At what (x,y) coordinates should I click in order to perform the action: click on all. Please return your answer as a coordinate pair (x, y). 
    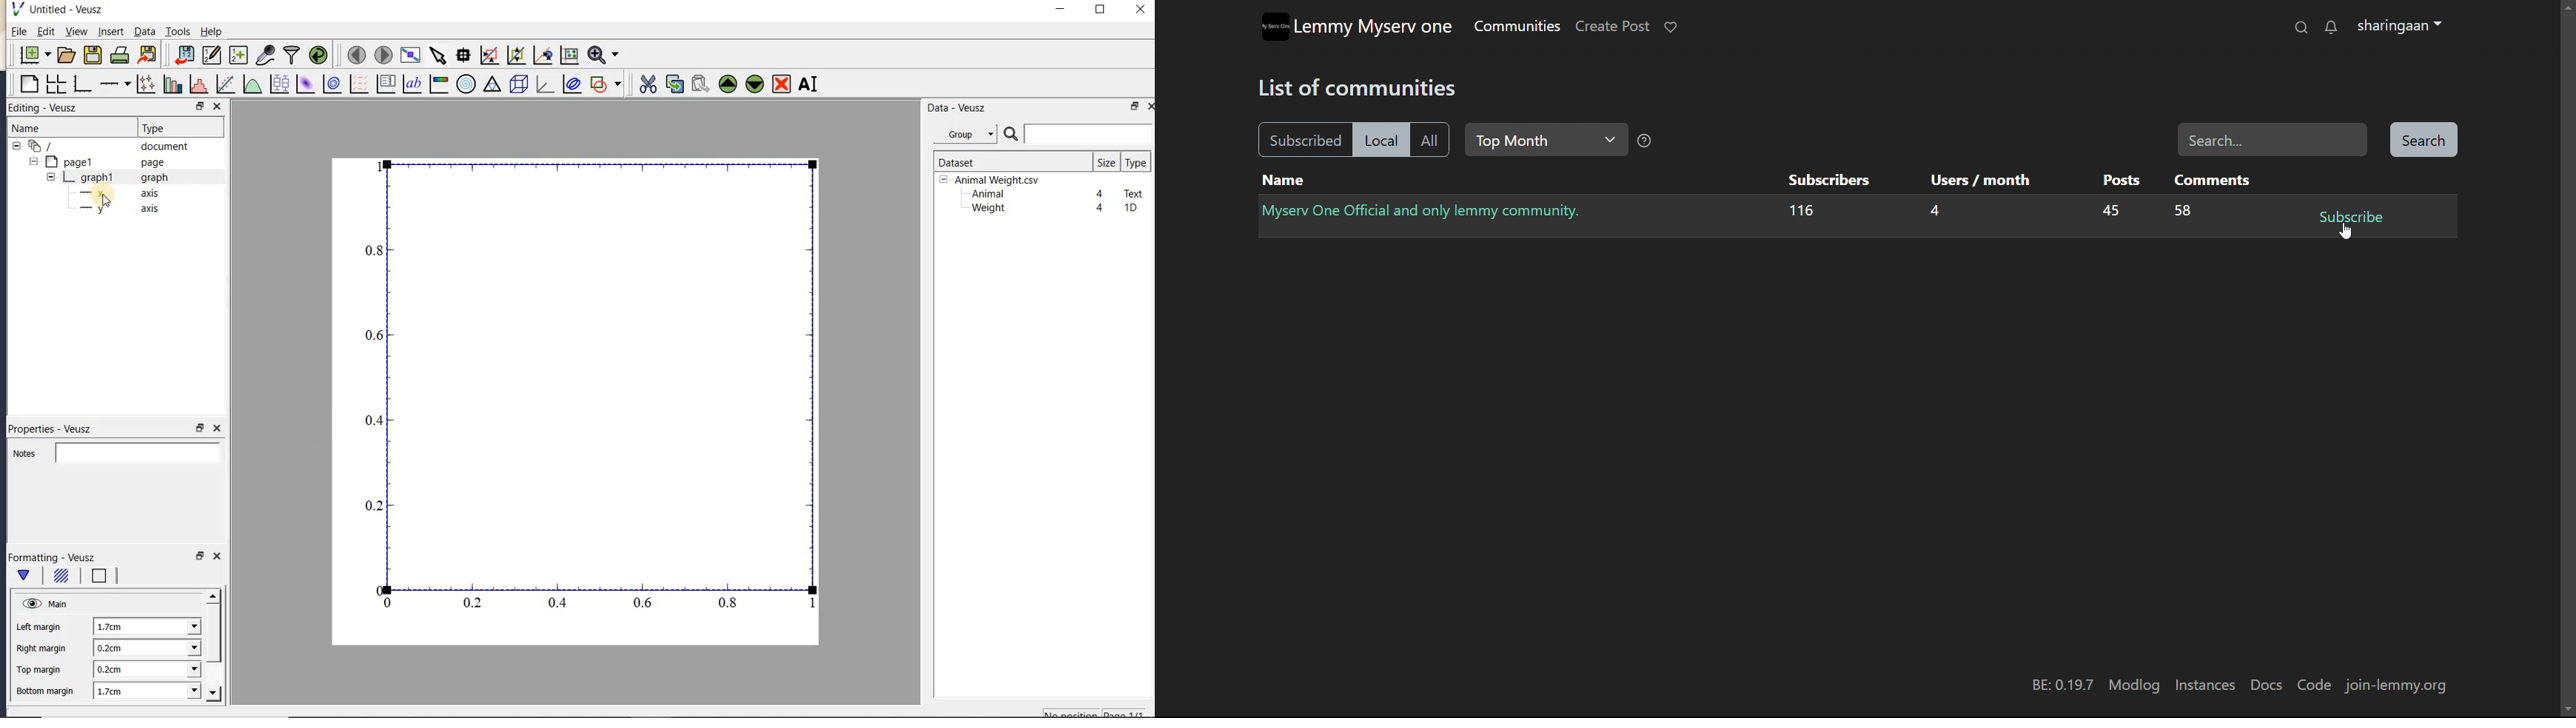
    Looking at the image, I should click on (1429, 141).